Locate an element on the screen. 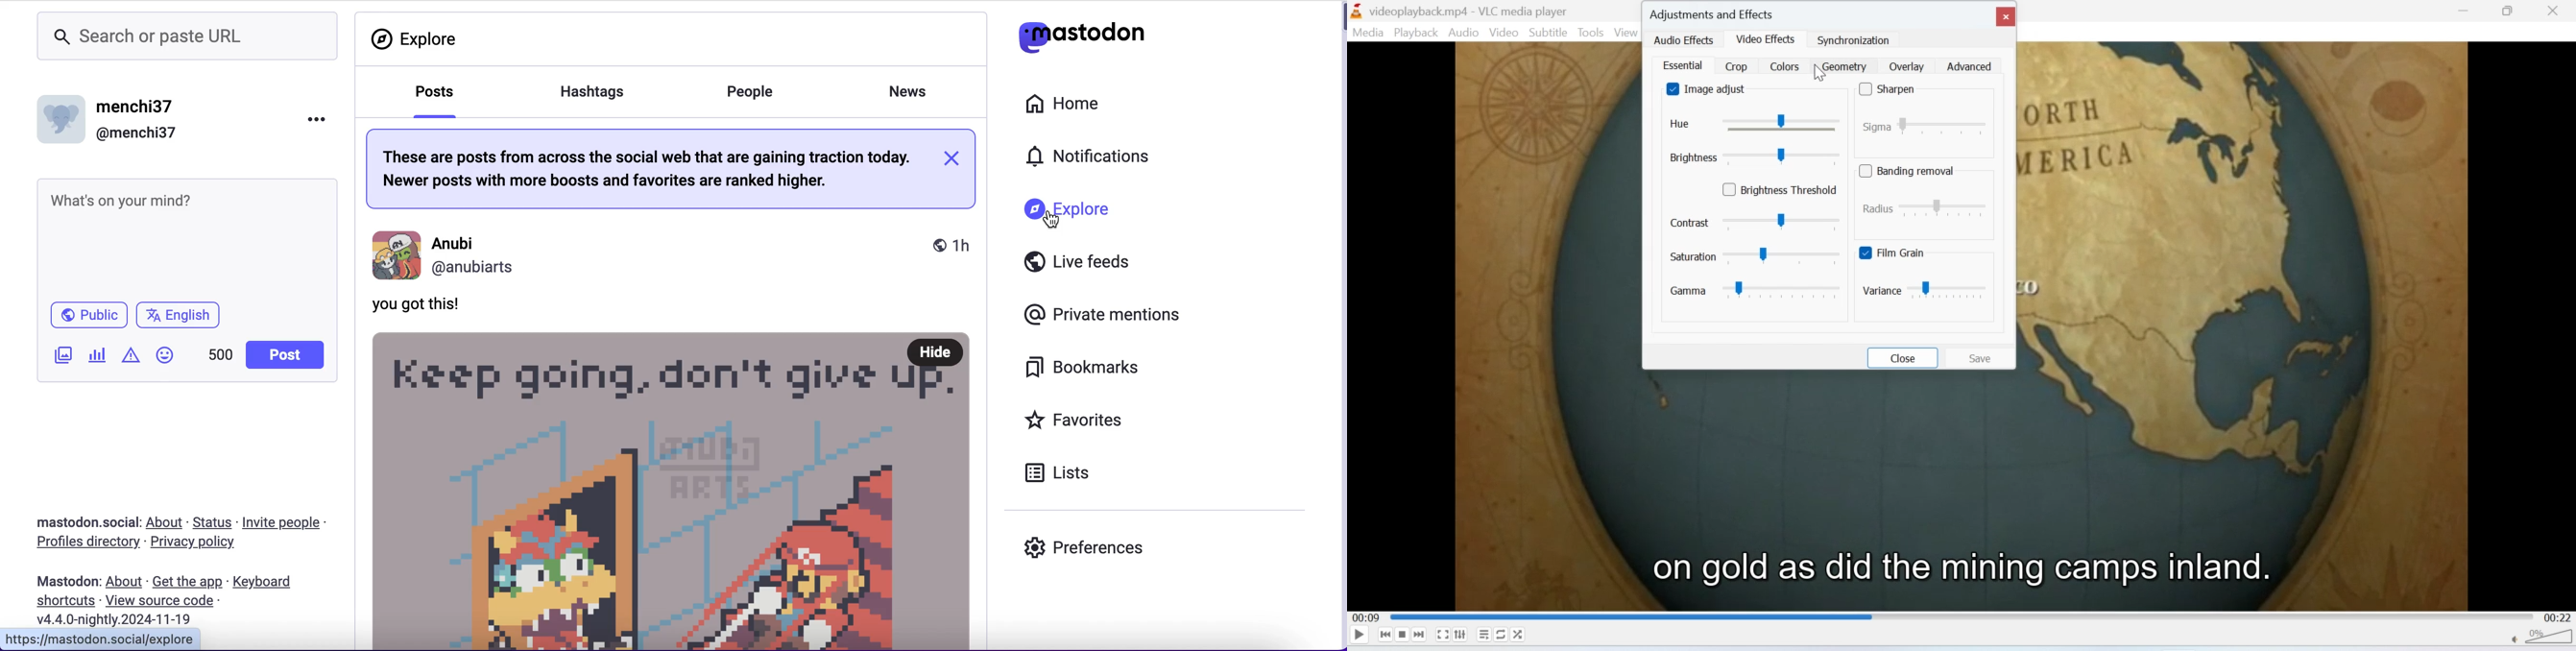 The height and width of the screenshot is (672, 2576). colors is located at coordinates (1784, 66).